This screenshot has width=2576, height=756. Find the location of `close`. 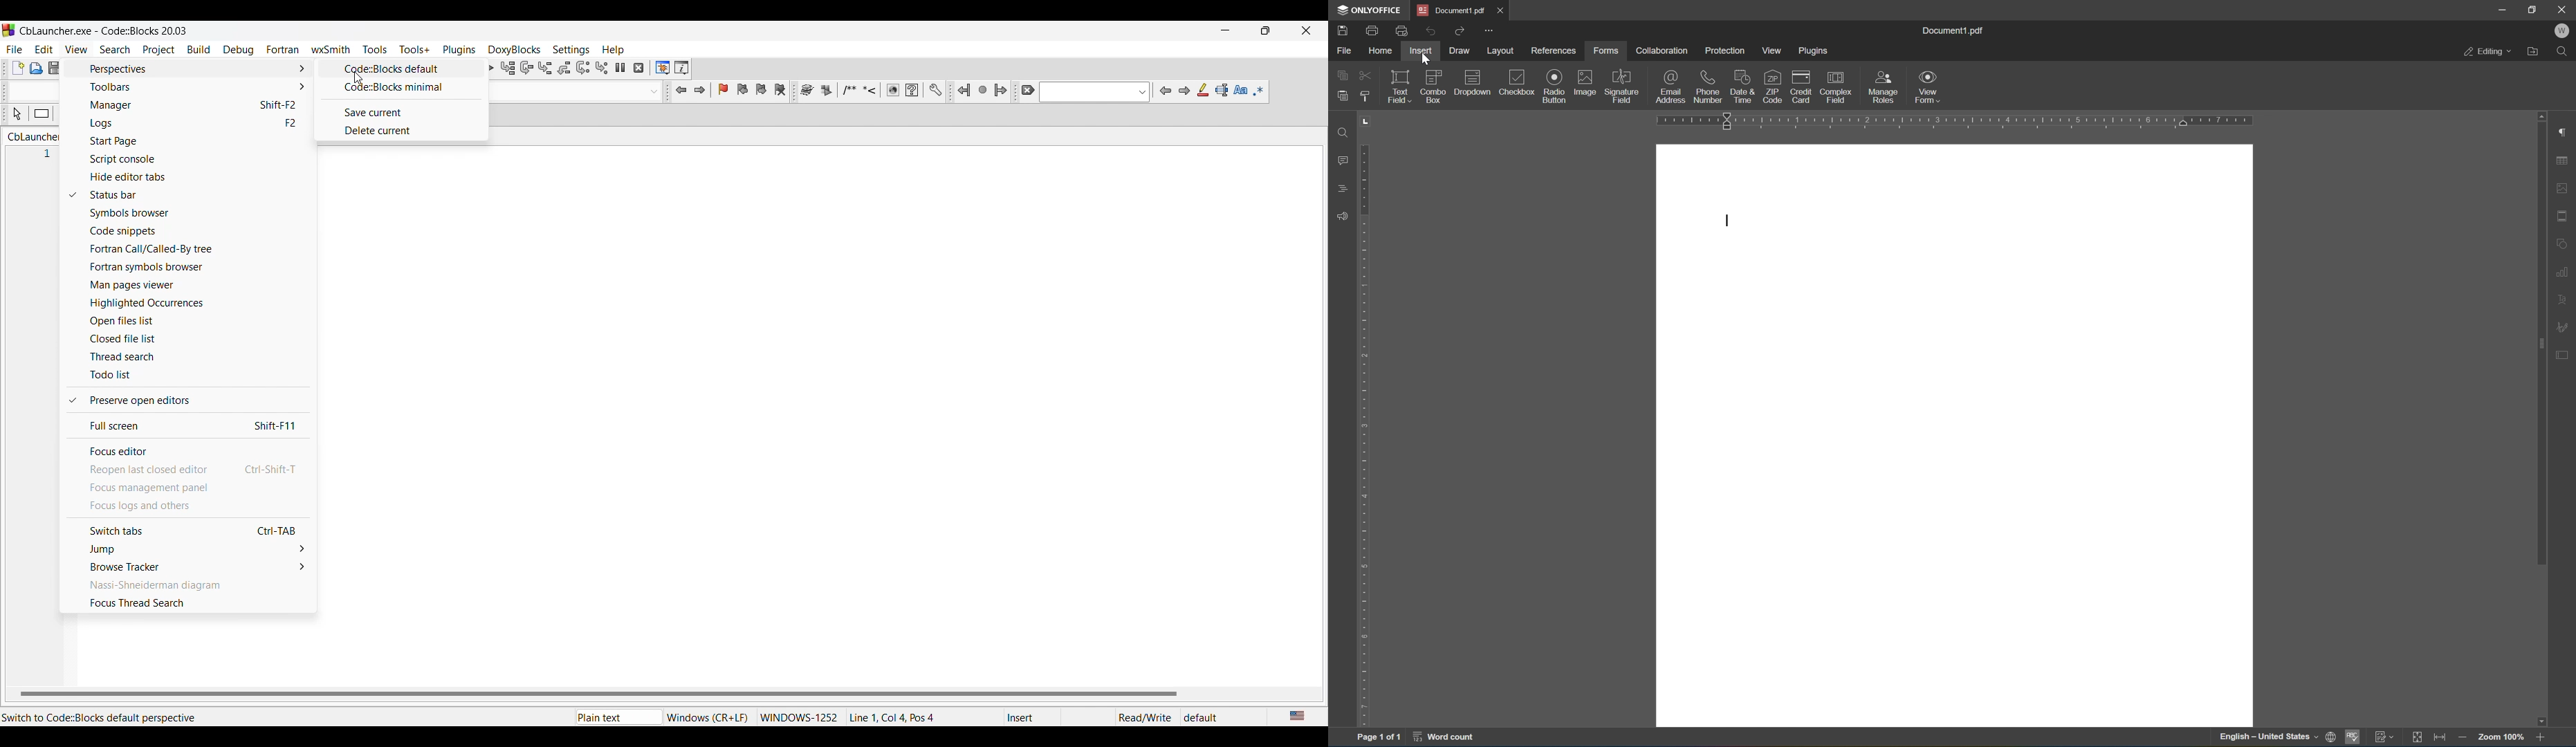

close is located at coordinates (1509, 12).